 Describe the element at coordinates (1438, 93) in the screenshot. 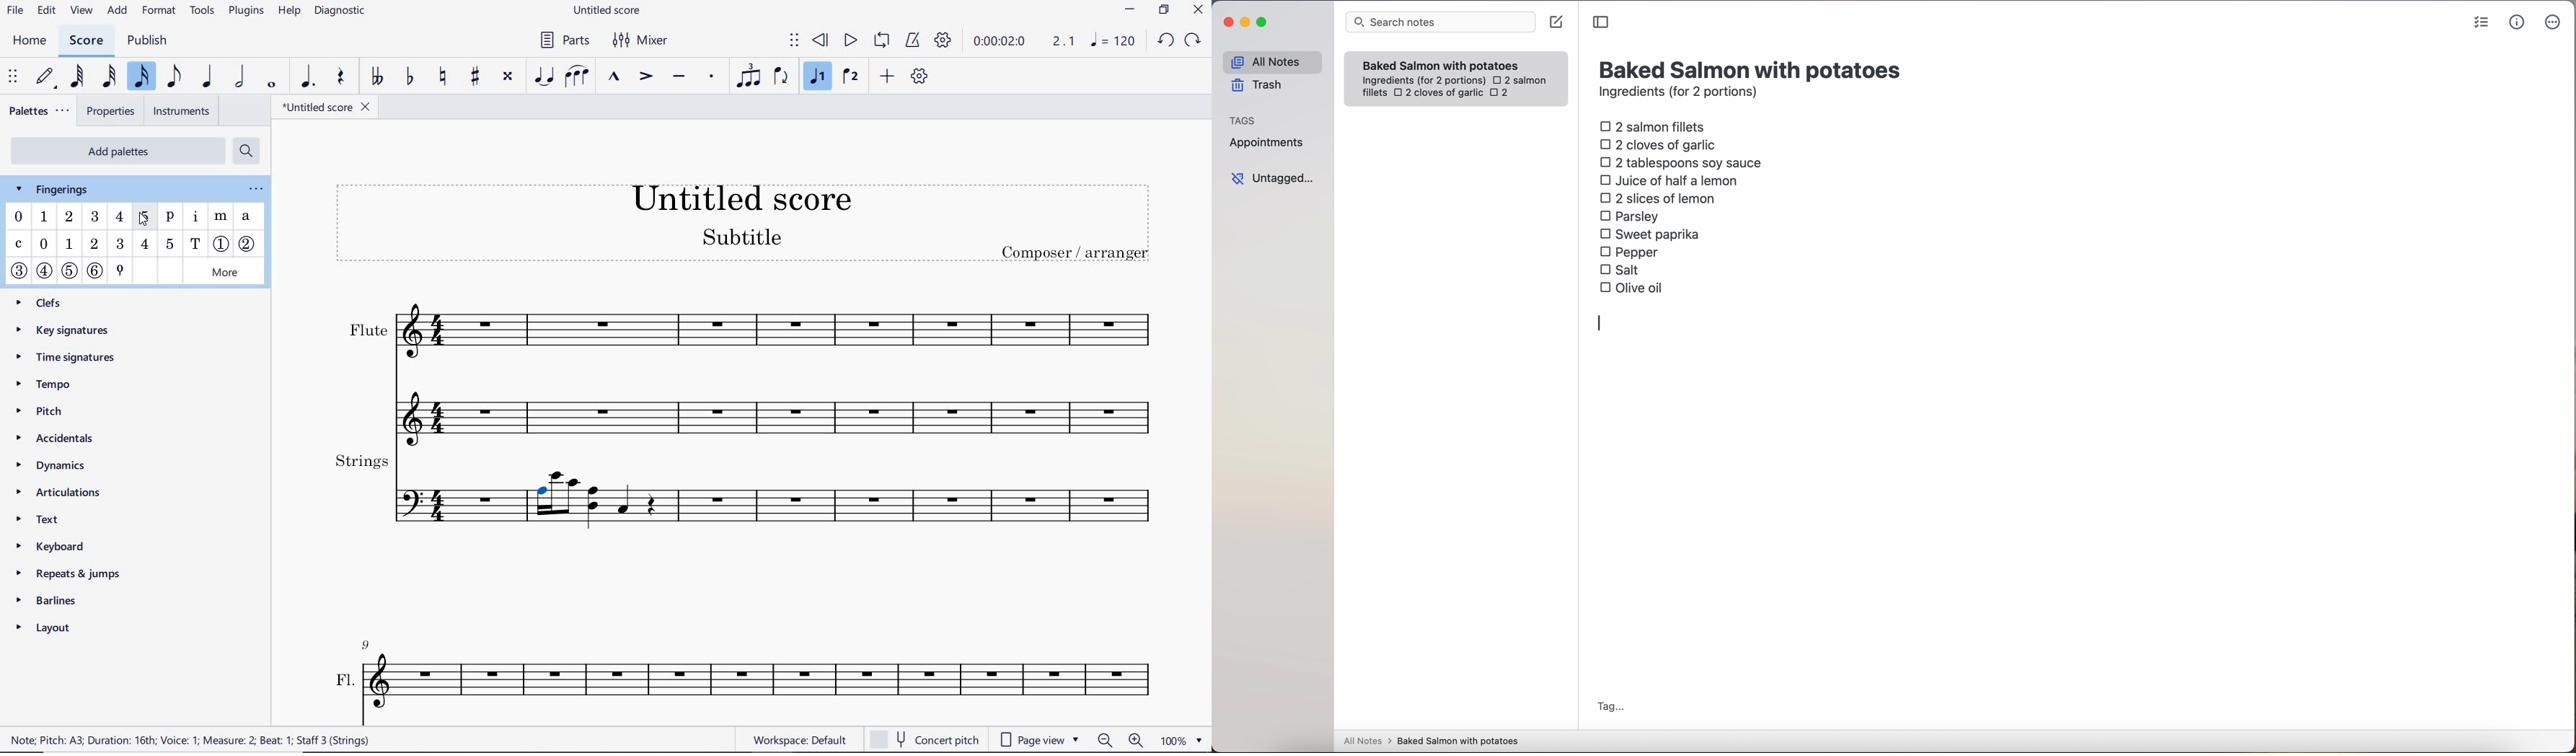

I see `2 cloves of garlic` at that location.